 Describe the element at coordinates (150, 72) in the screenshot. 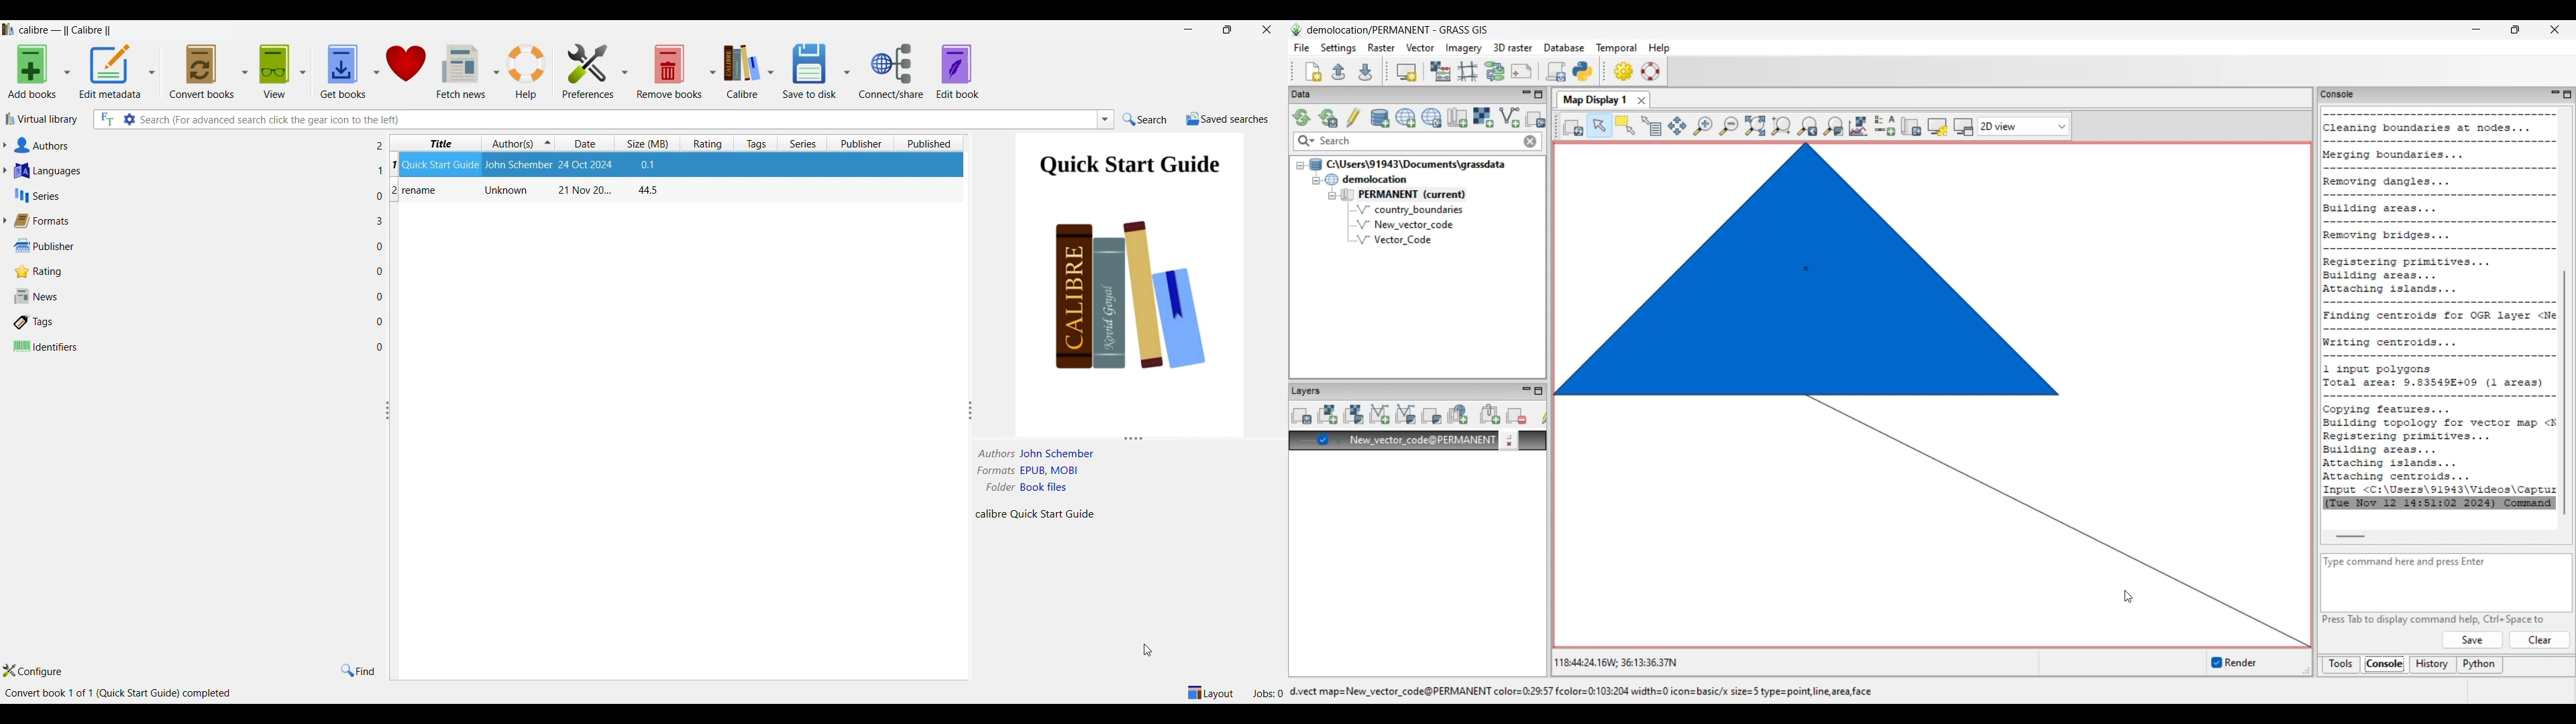

I see `Edit metadata options` at that location.